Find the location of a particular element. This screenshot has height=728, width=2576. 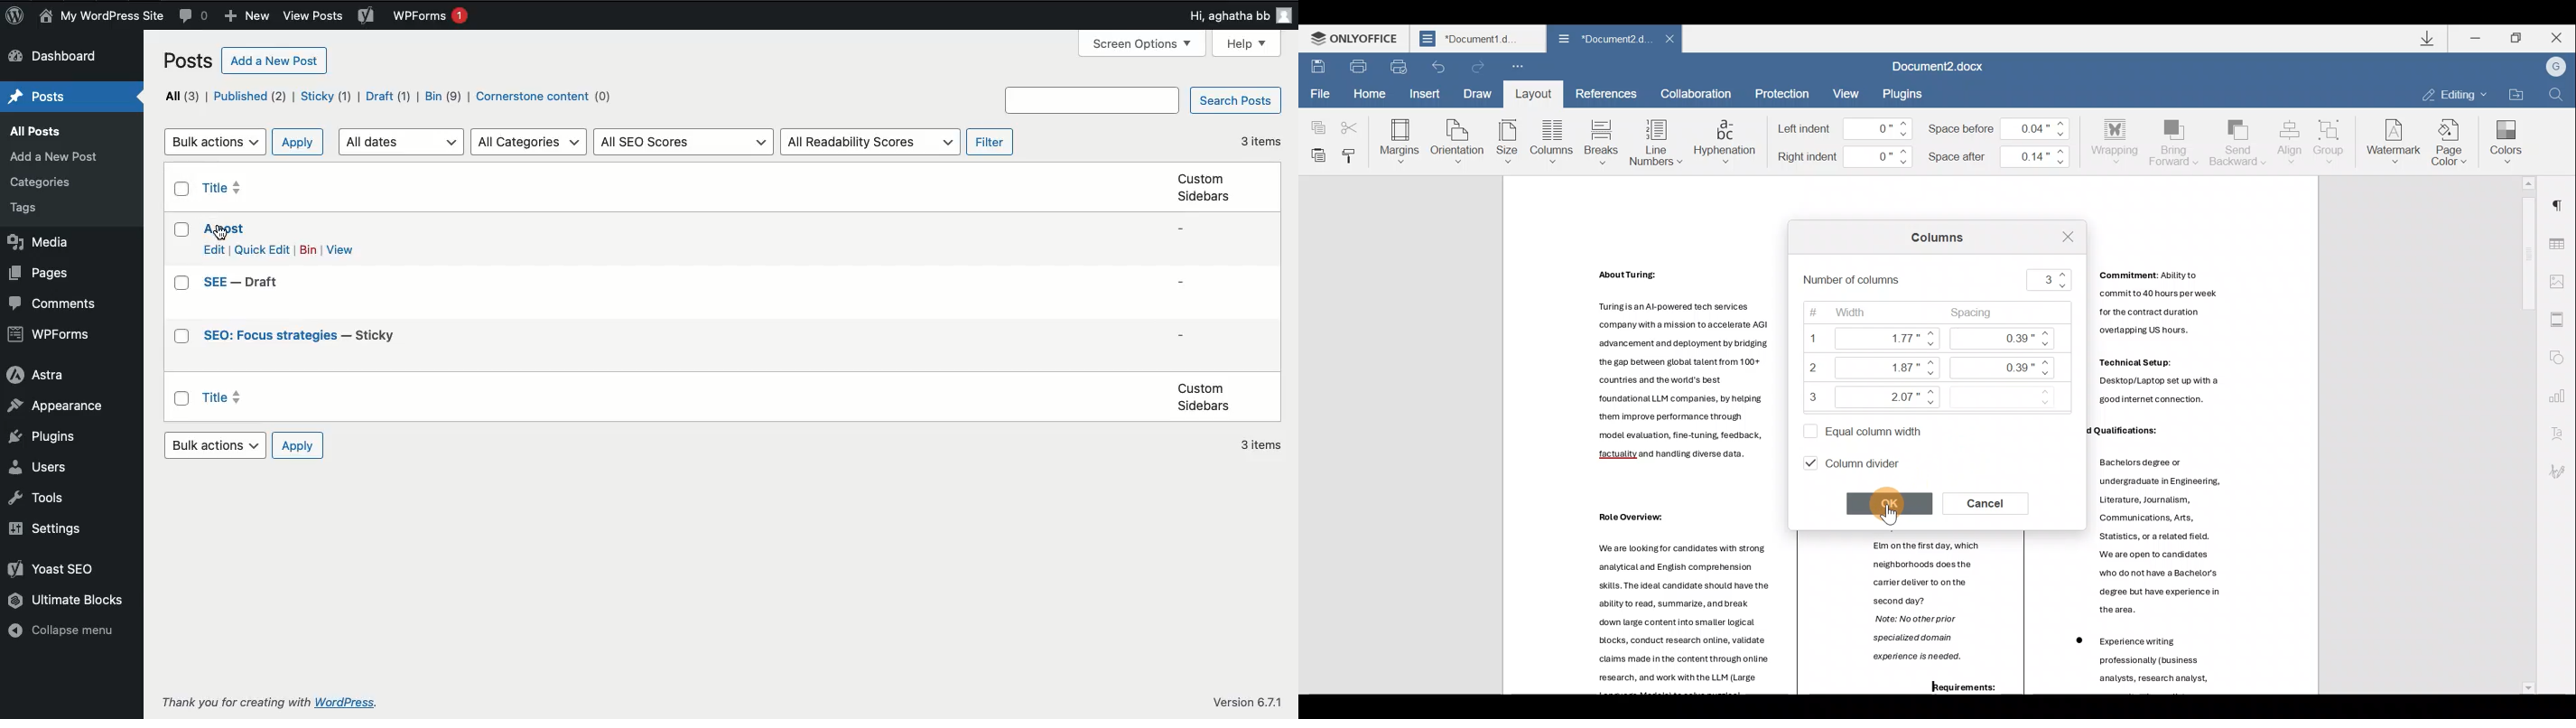

Document2.d is located at coordinates (1477, 42).